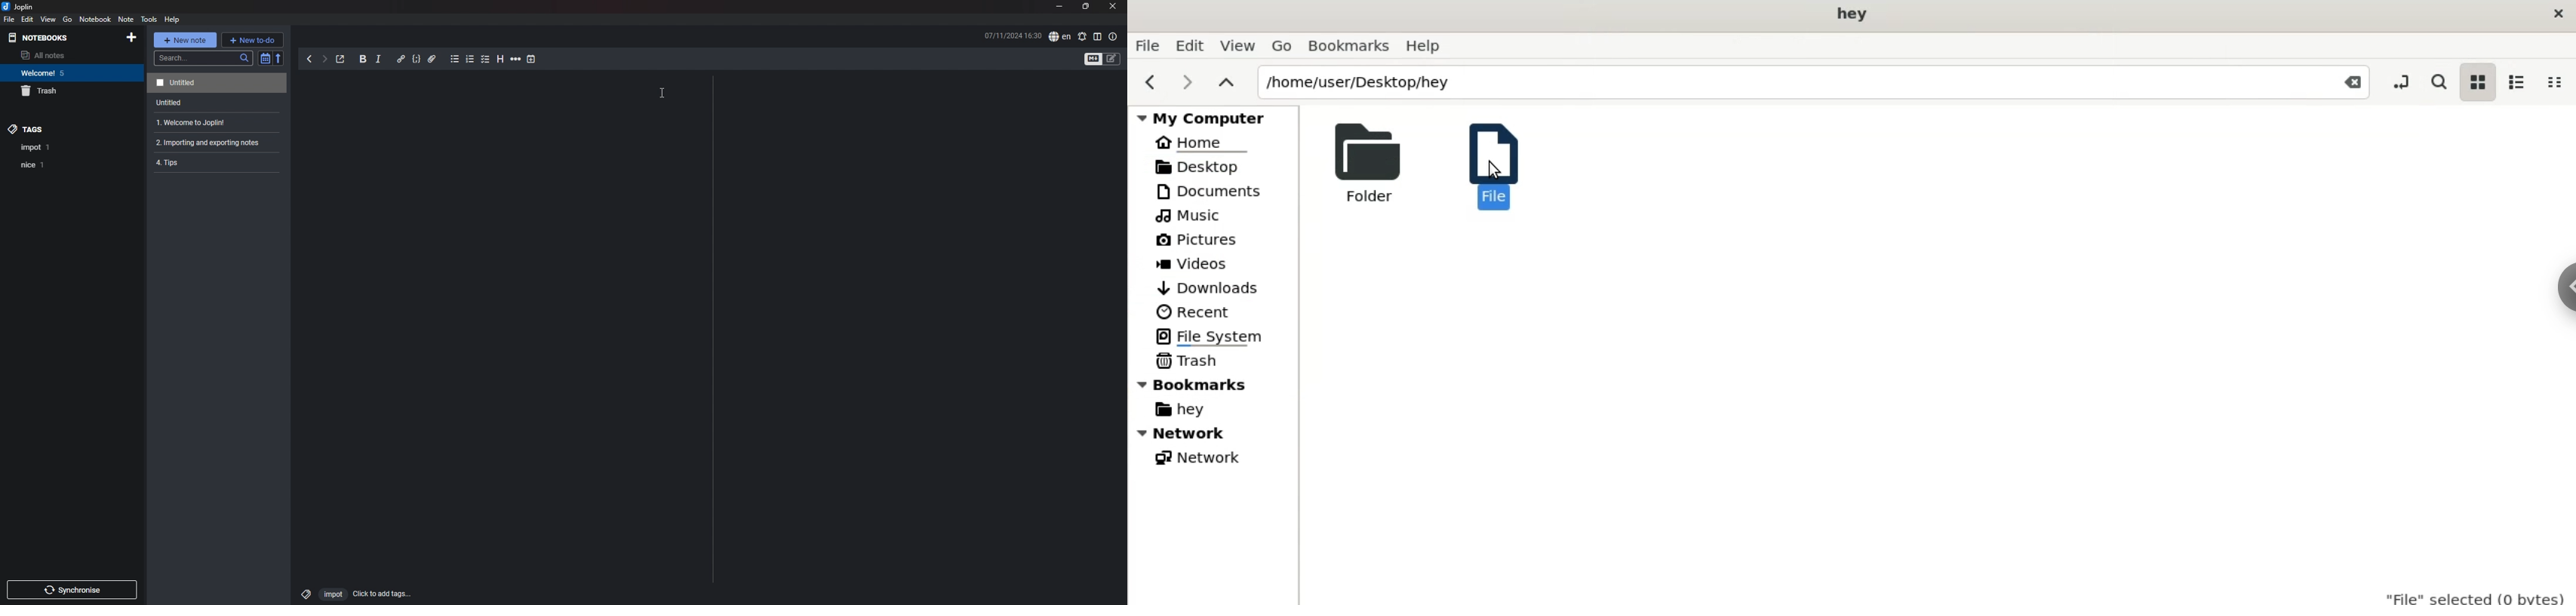 Image resolution: width=2576 pixels, height=616 pixels. What do you see at coordinates (304, 592) in the screenshot?
I see `tag` at bounding box center [304, 592].